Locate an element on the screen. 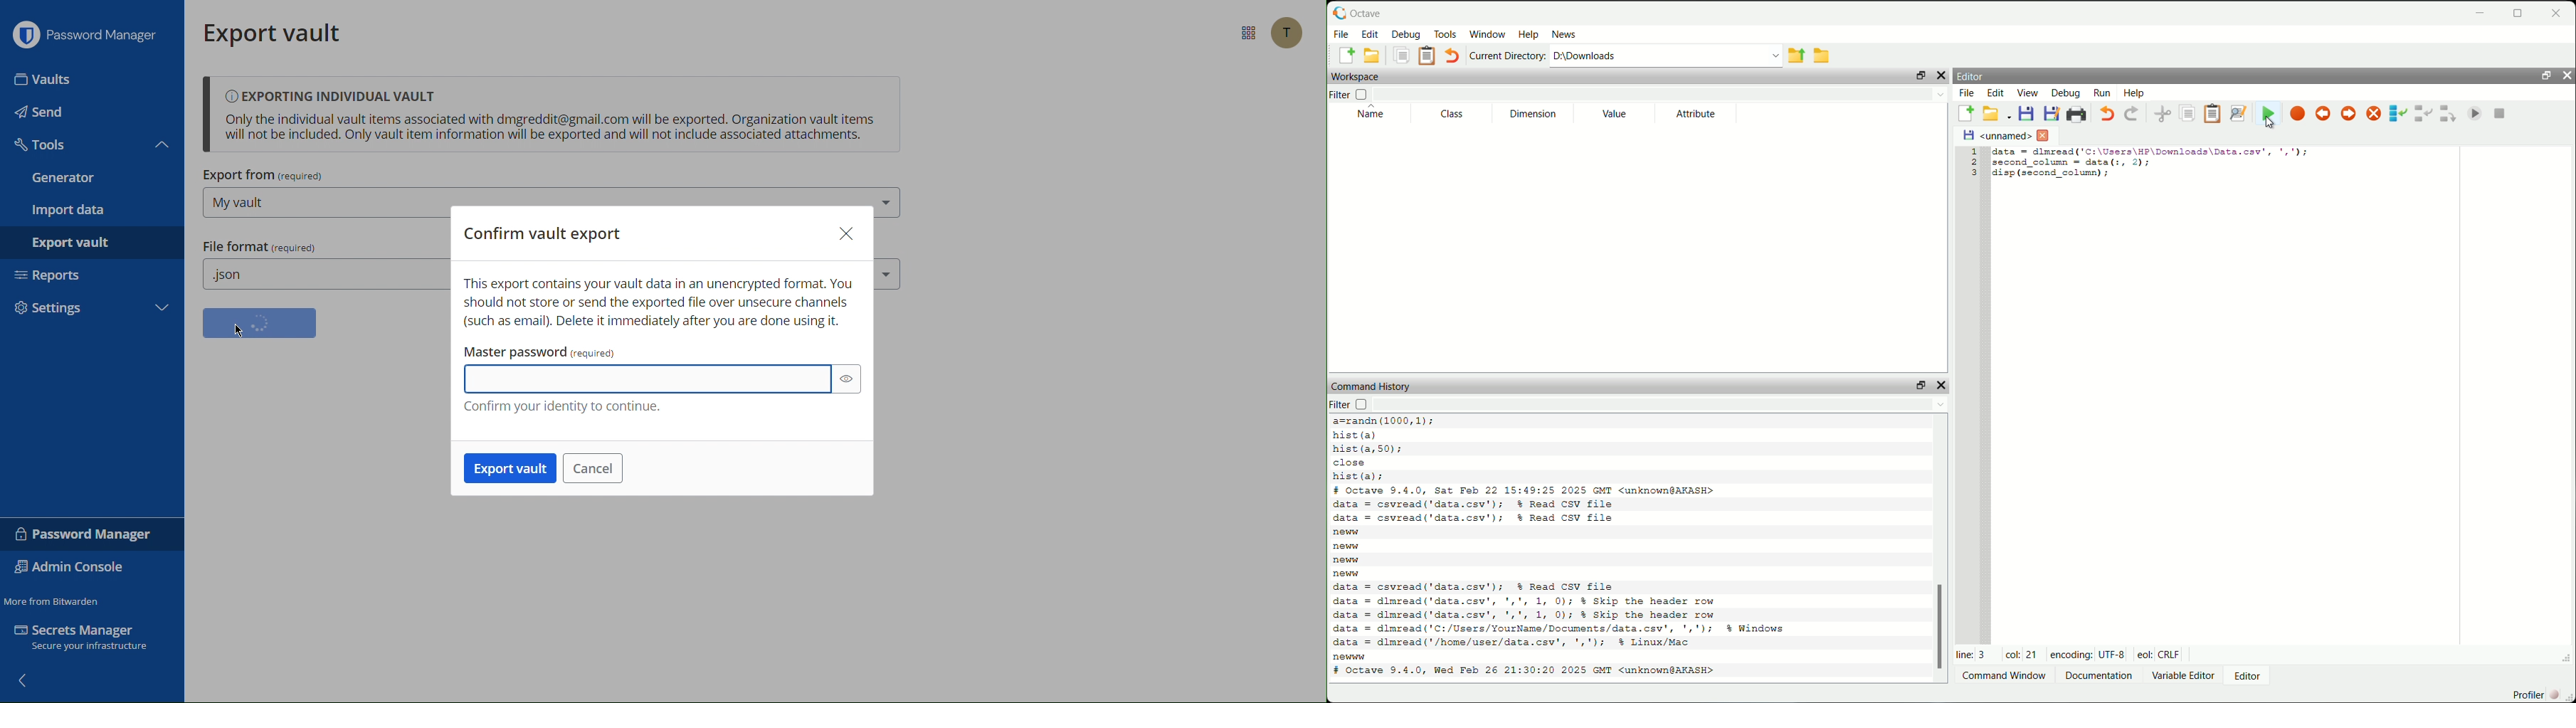 The width and height of the screenshot is (2576, 728). editor is located at coordinates (2256, 676).